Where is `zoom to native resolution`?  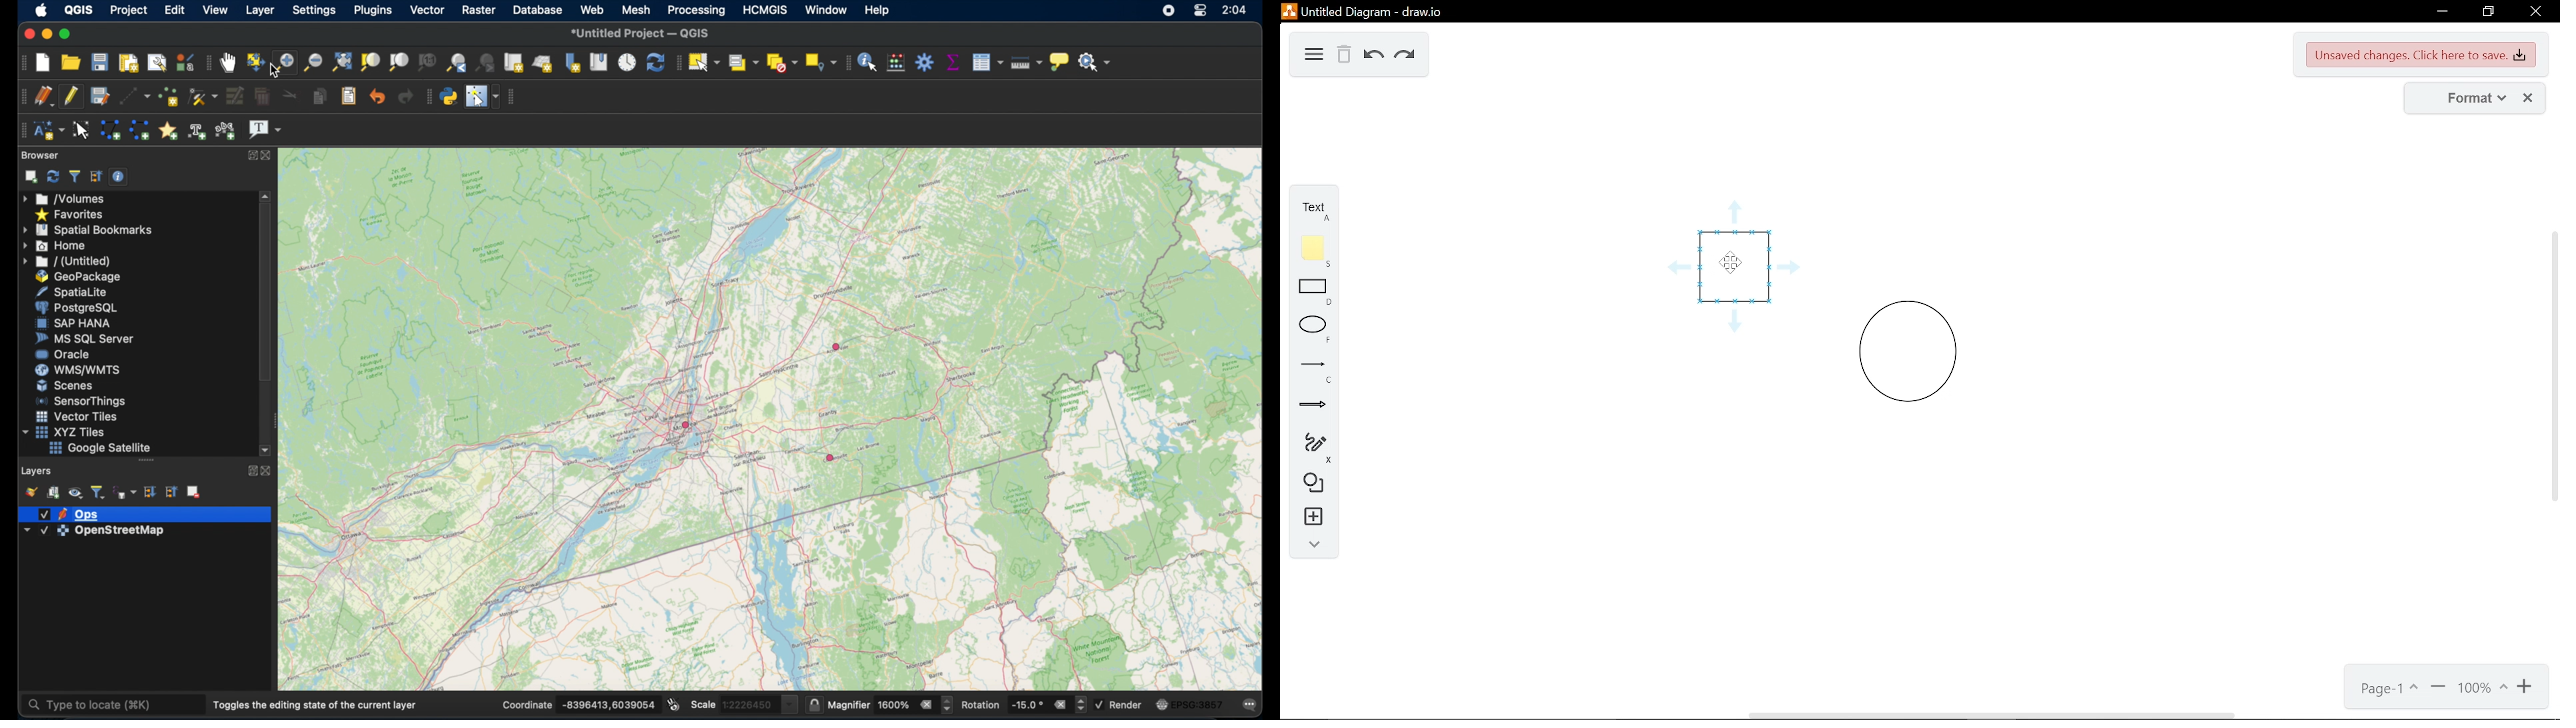 zoom to native resolution is located at coordinates (427, 63).